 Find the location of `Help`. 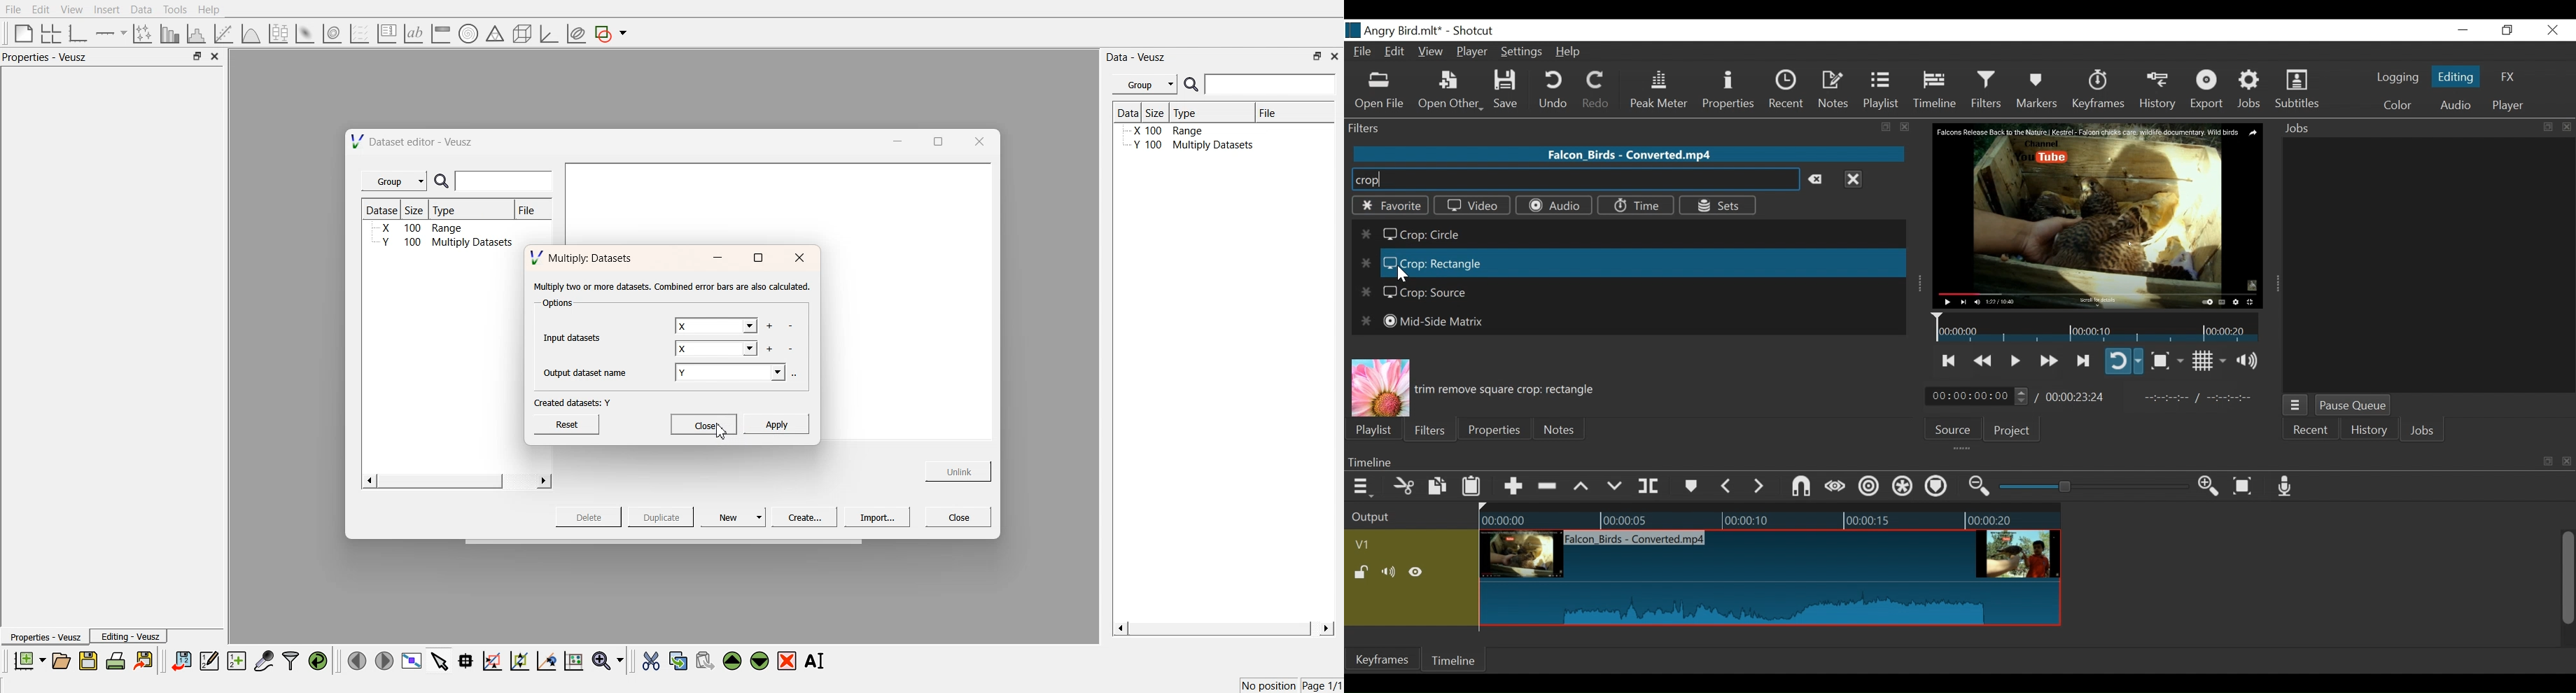

Help is located at coordinates (1572, 51).